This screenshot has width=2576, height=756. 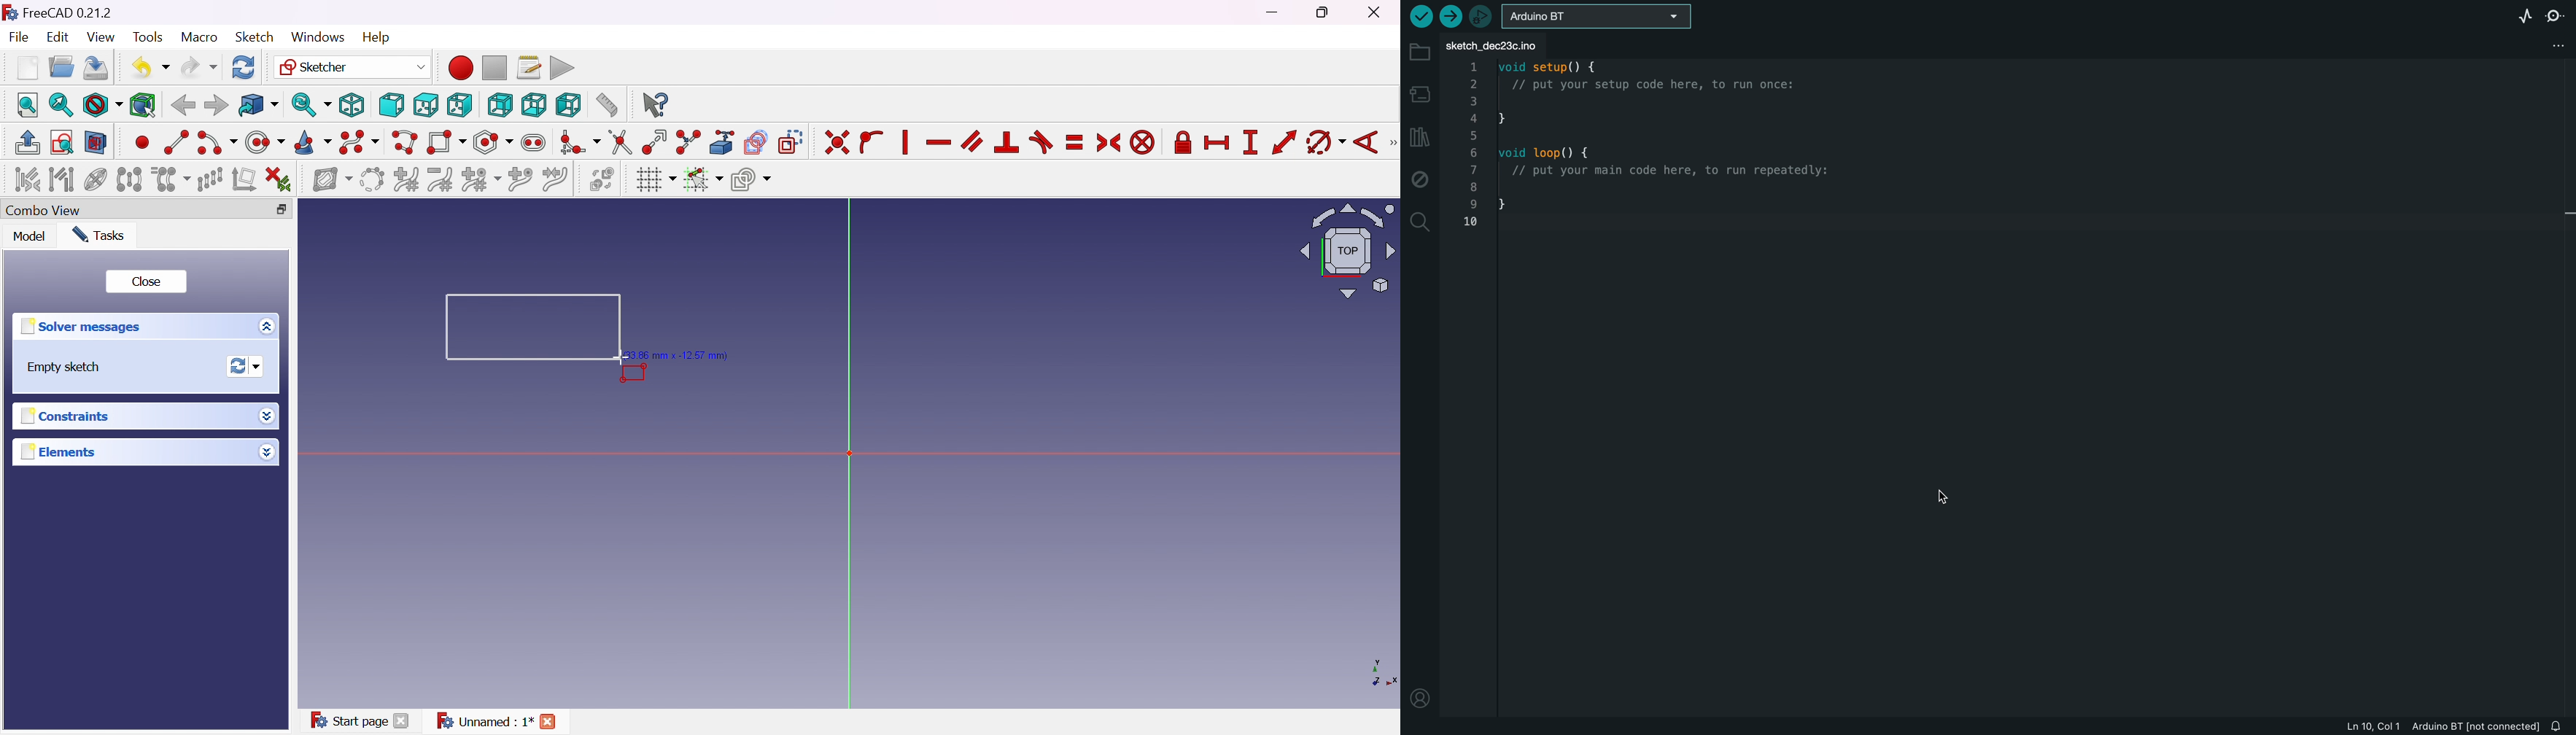 I want to click on Join curves, so click(x=554, y=179).